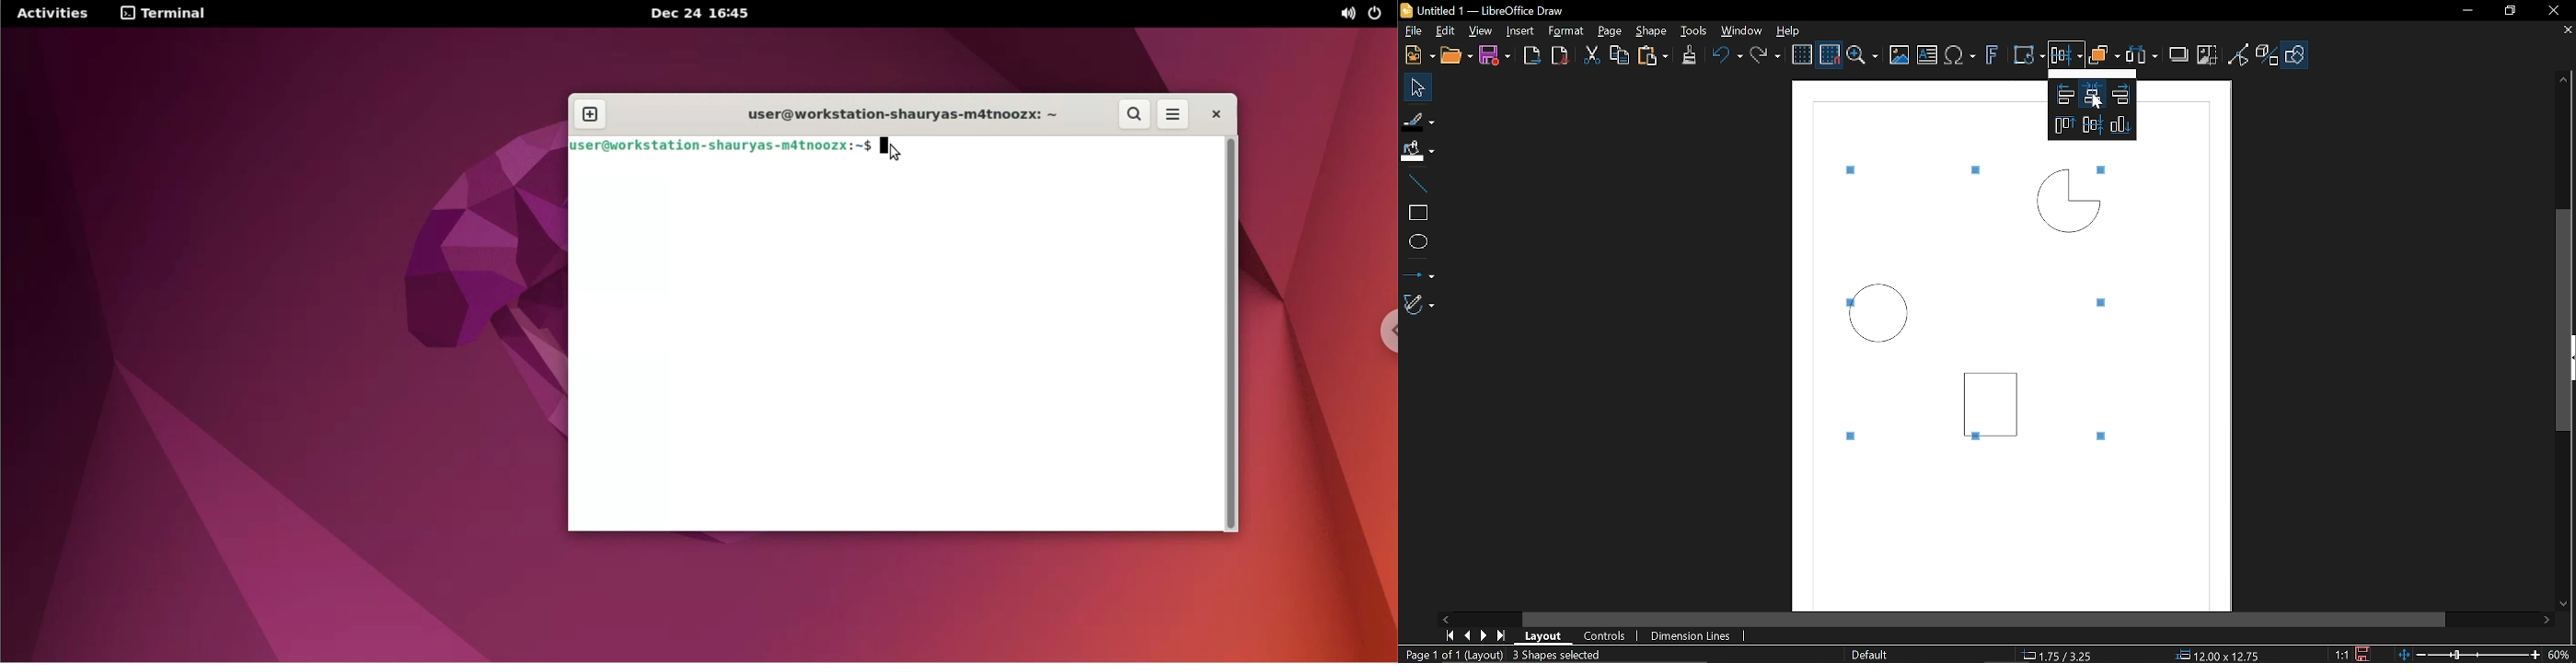  I want to click on Layout, so click(1543, 636).